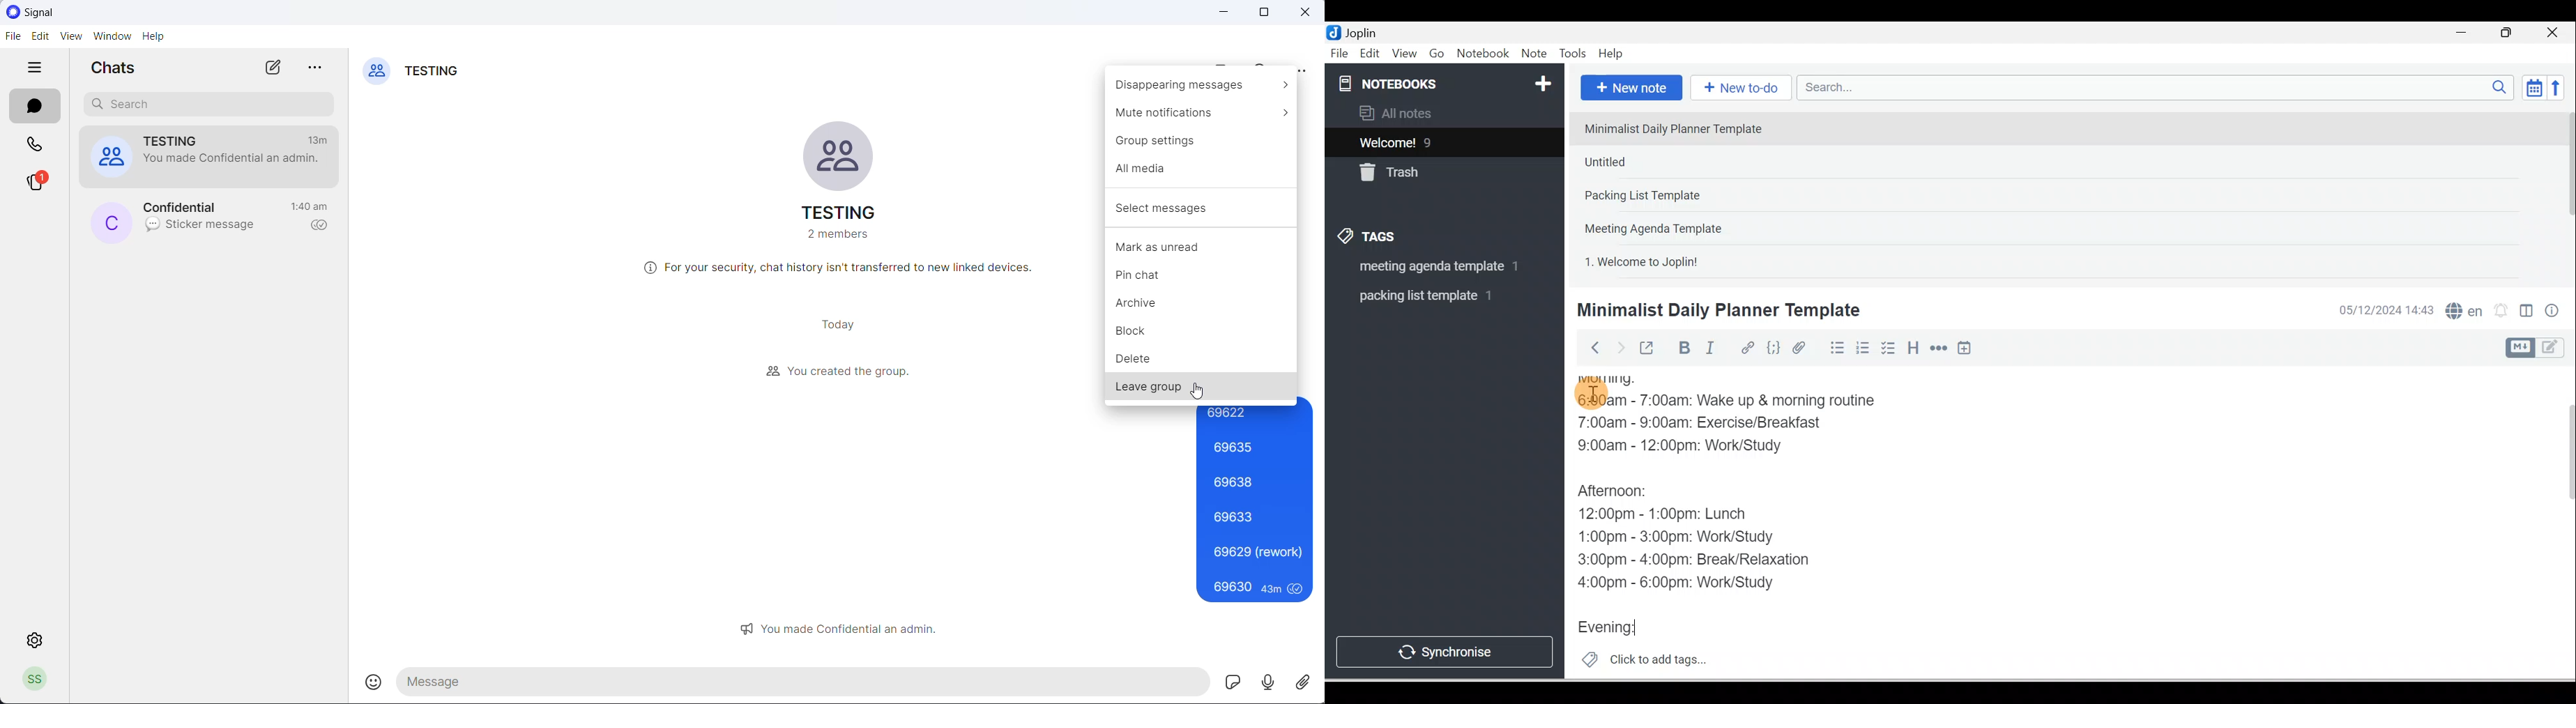  Describe the element at coordinates (1371, 54) in the screenshot. I see `Edit` at that location.